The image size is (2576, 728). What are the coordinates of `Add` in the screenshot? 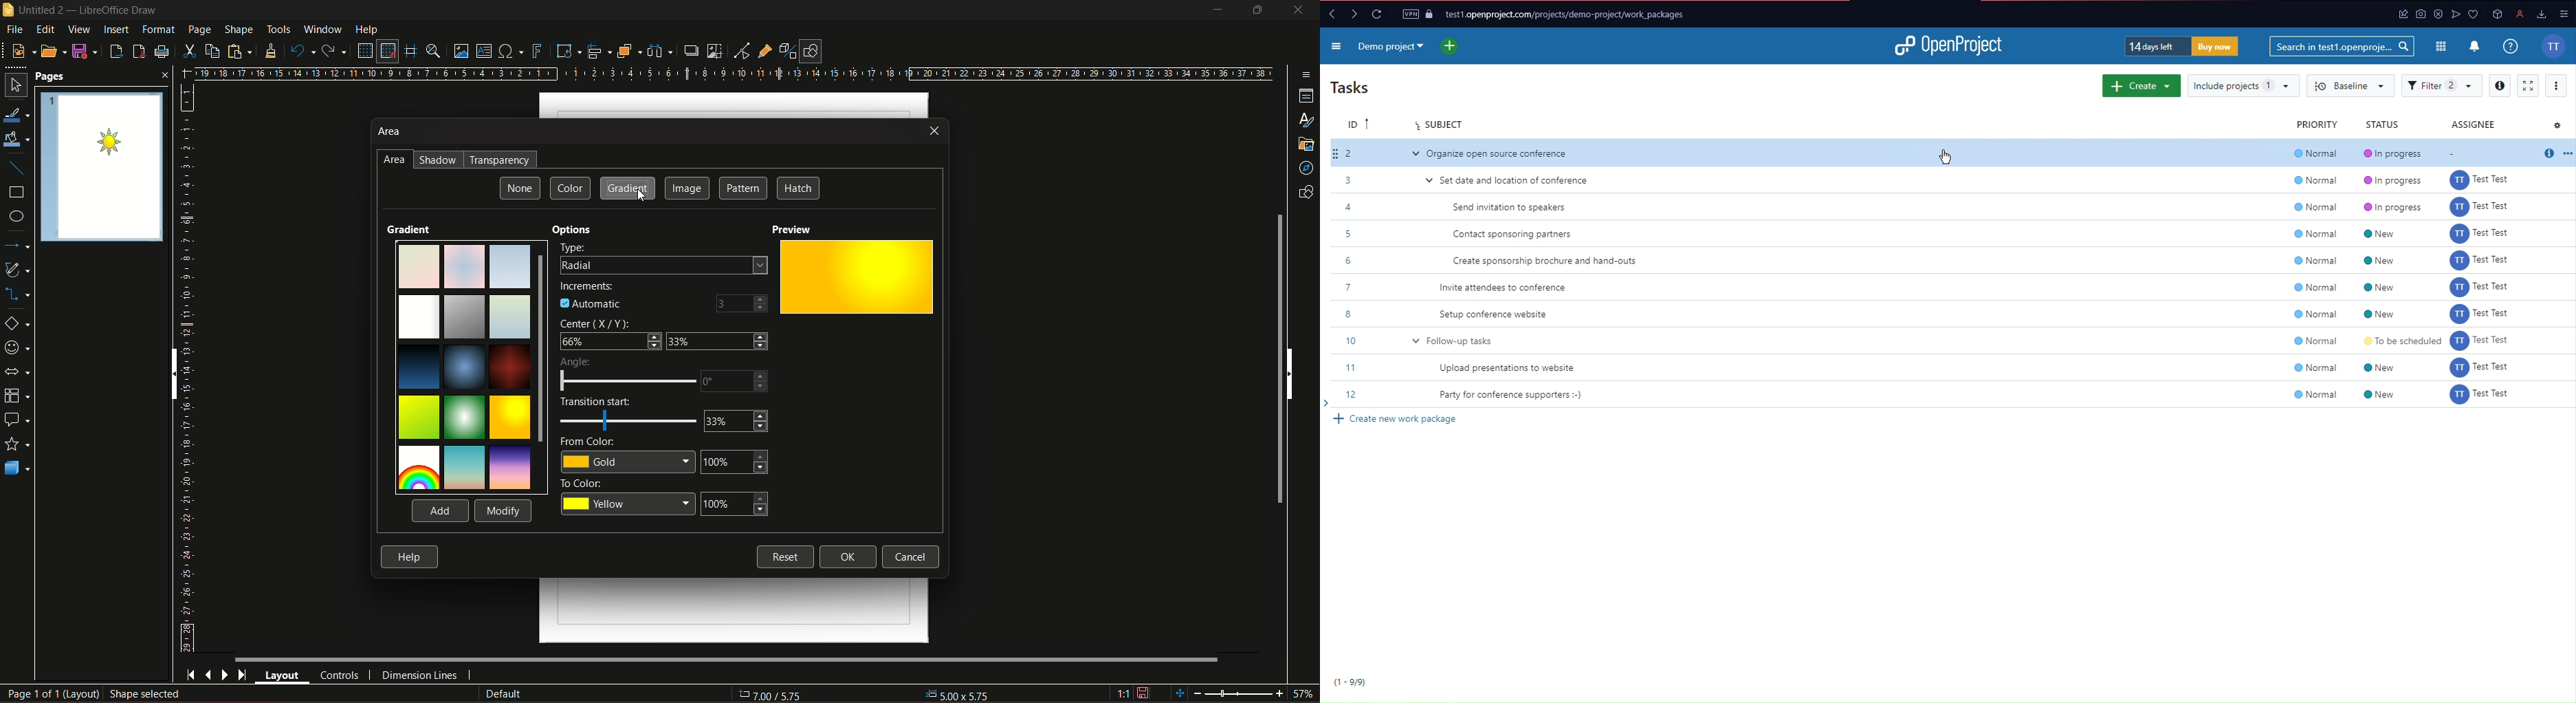 It's located at (442, 512).